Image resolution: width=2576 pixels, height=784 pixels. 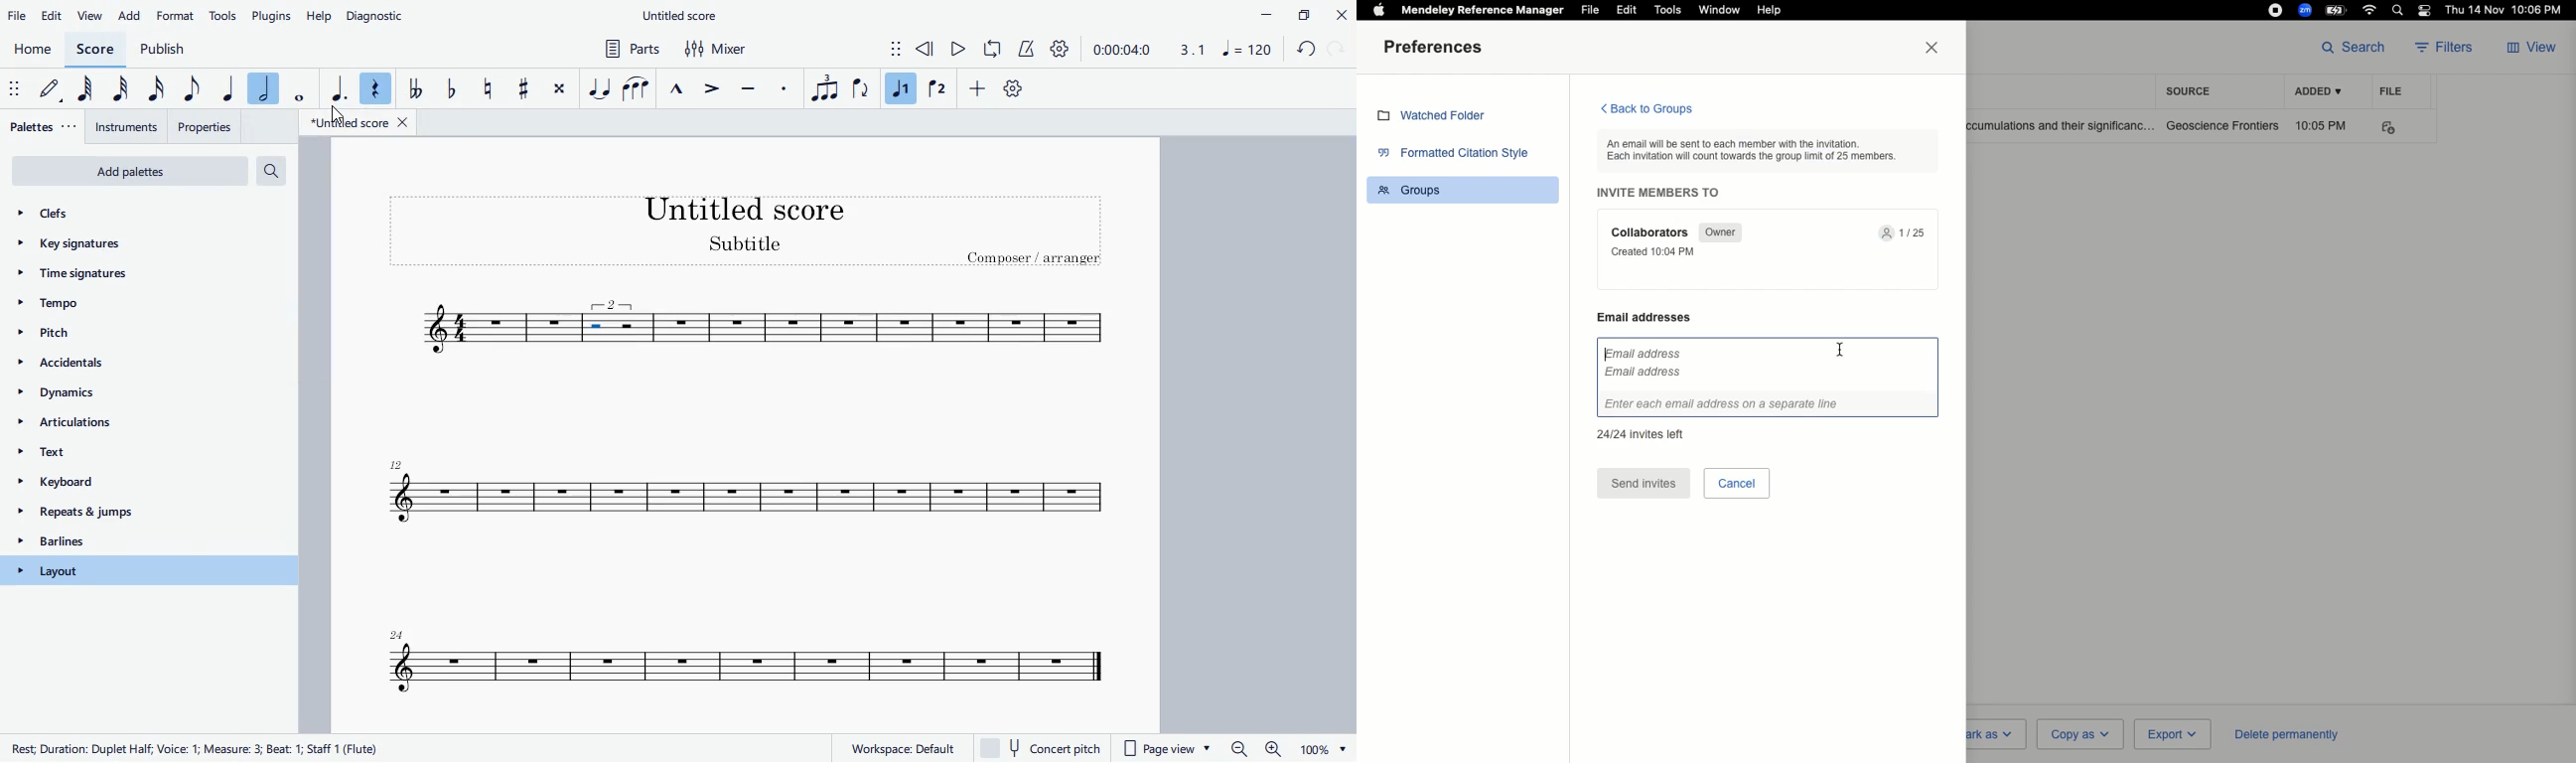 I want to click on Formatted citation style, so click(x=1458, y=155).